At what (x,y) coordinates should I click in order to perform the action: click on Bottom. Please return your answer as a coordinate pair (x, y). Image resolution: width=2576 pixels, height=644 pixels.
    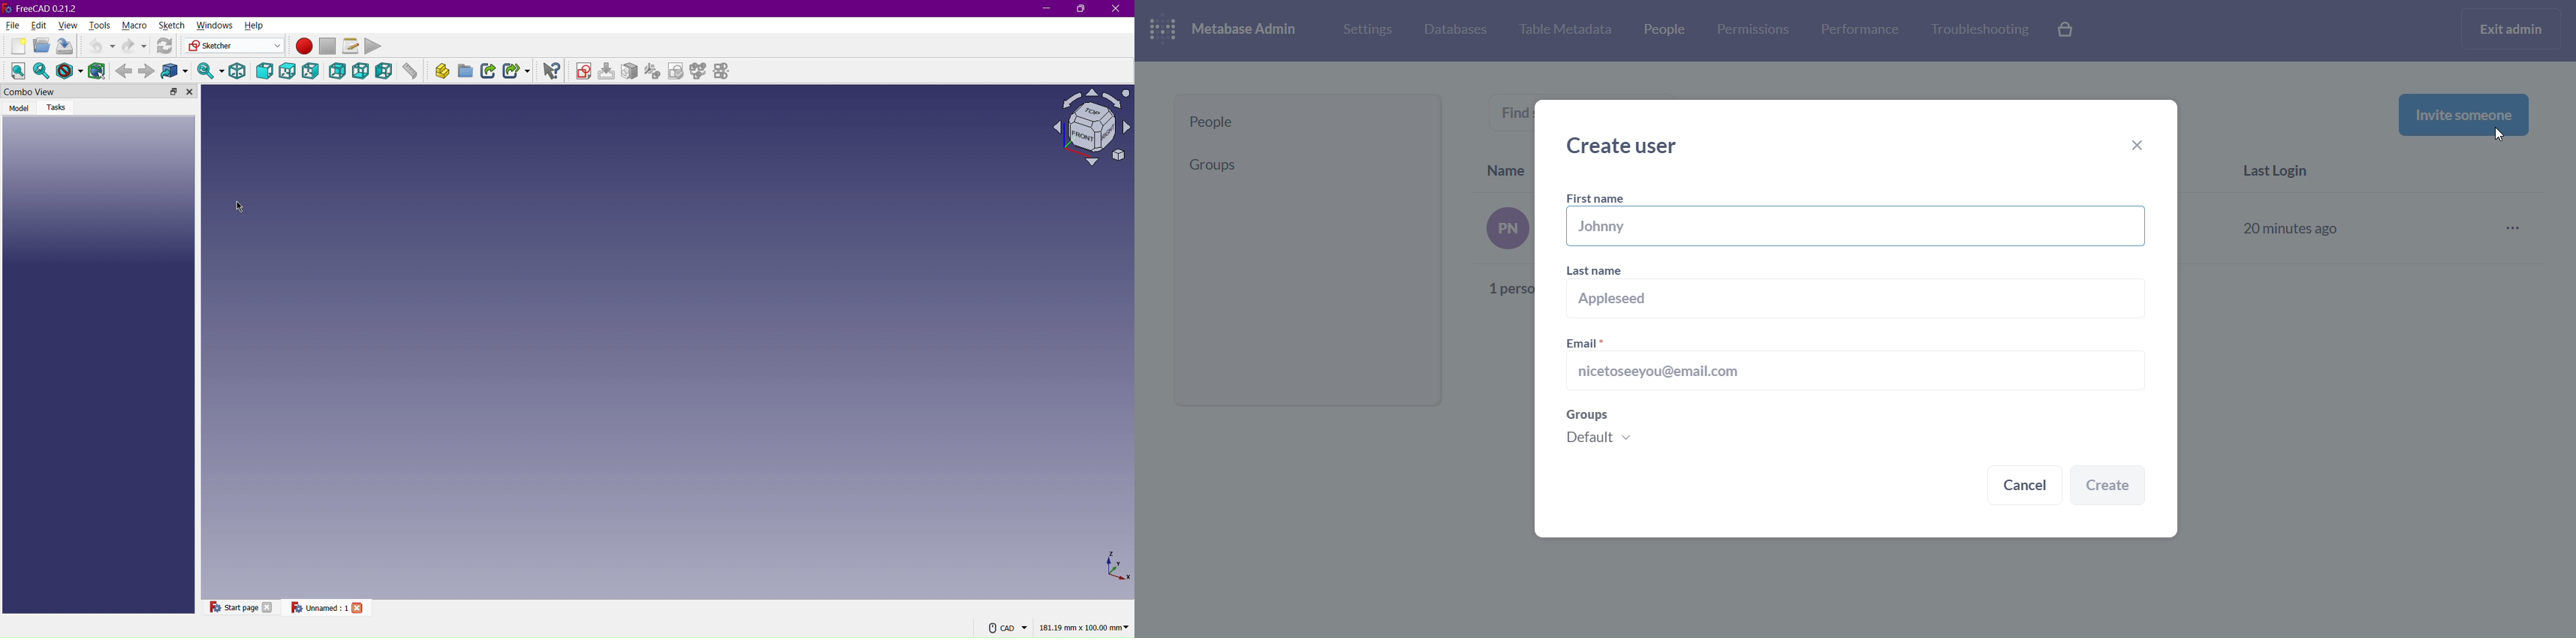
    Looking at the image, I should click on (360, 70).